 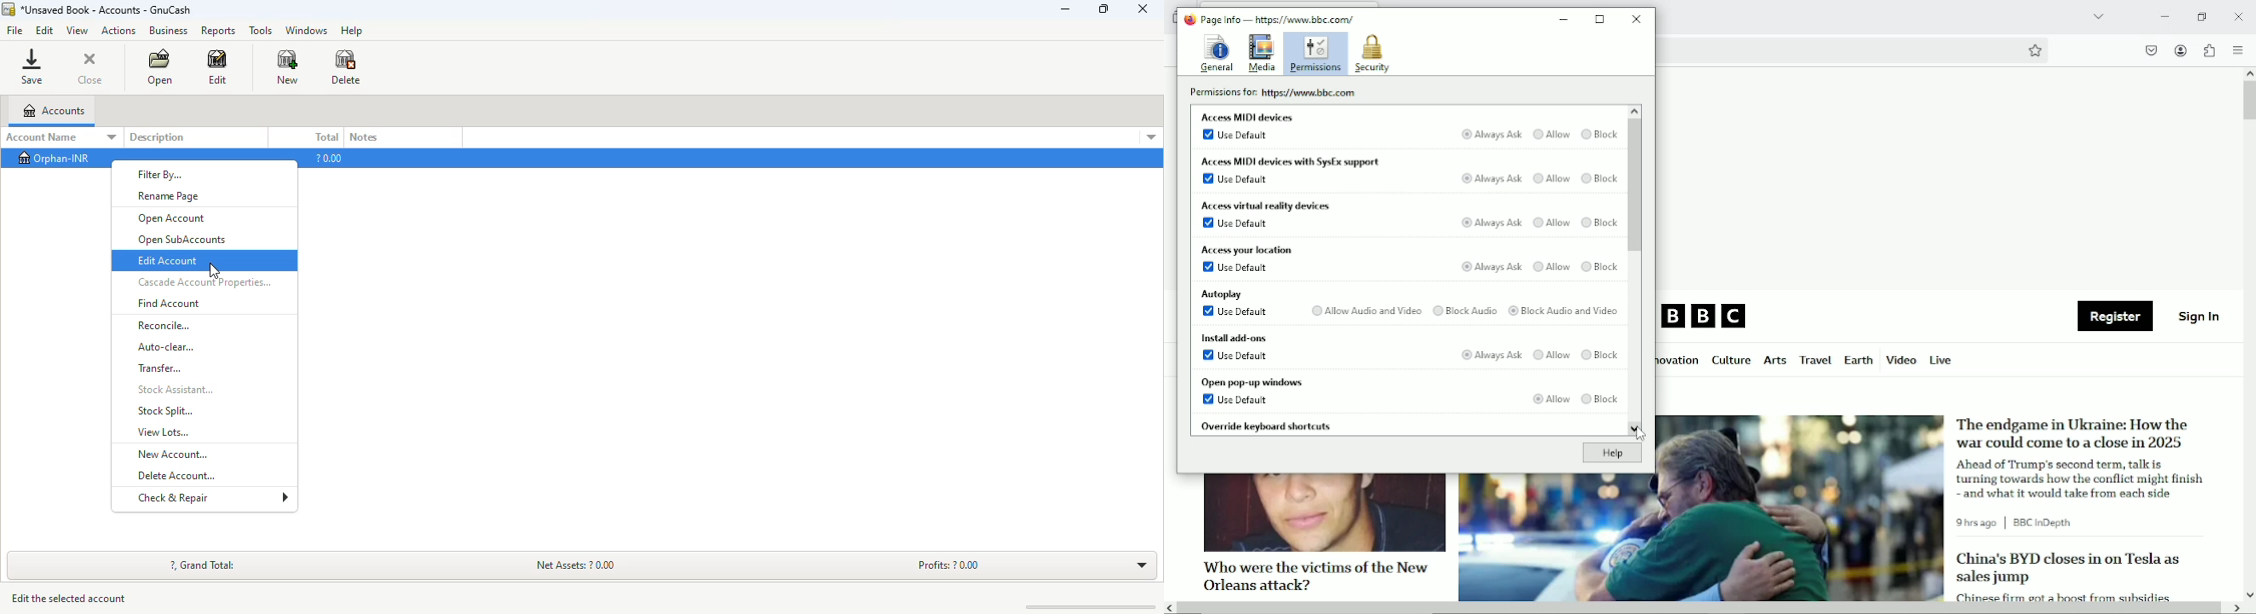 What do you see at coordinates (1941, 359) in the screenshot?
I see `Live` at bounding box center [1941, 359].